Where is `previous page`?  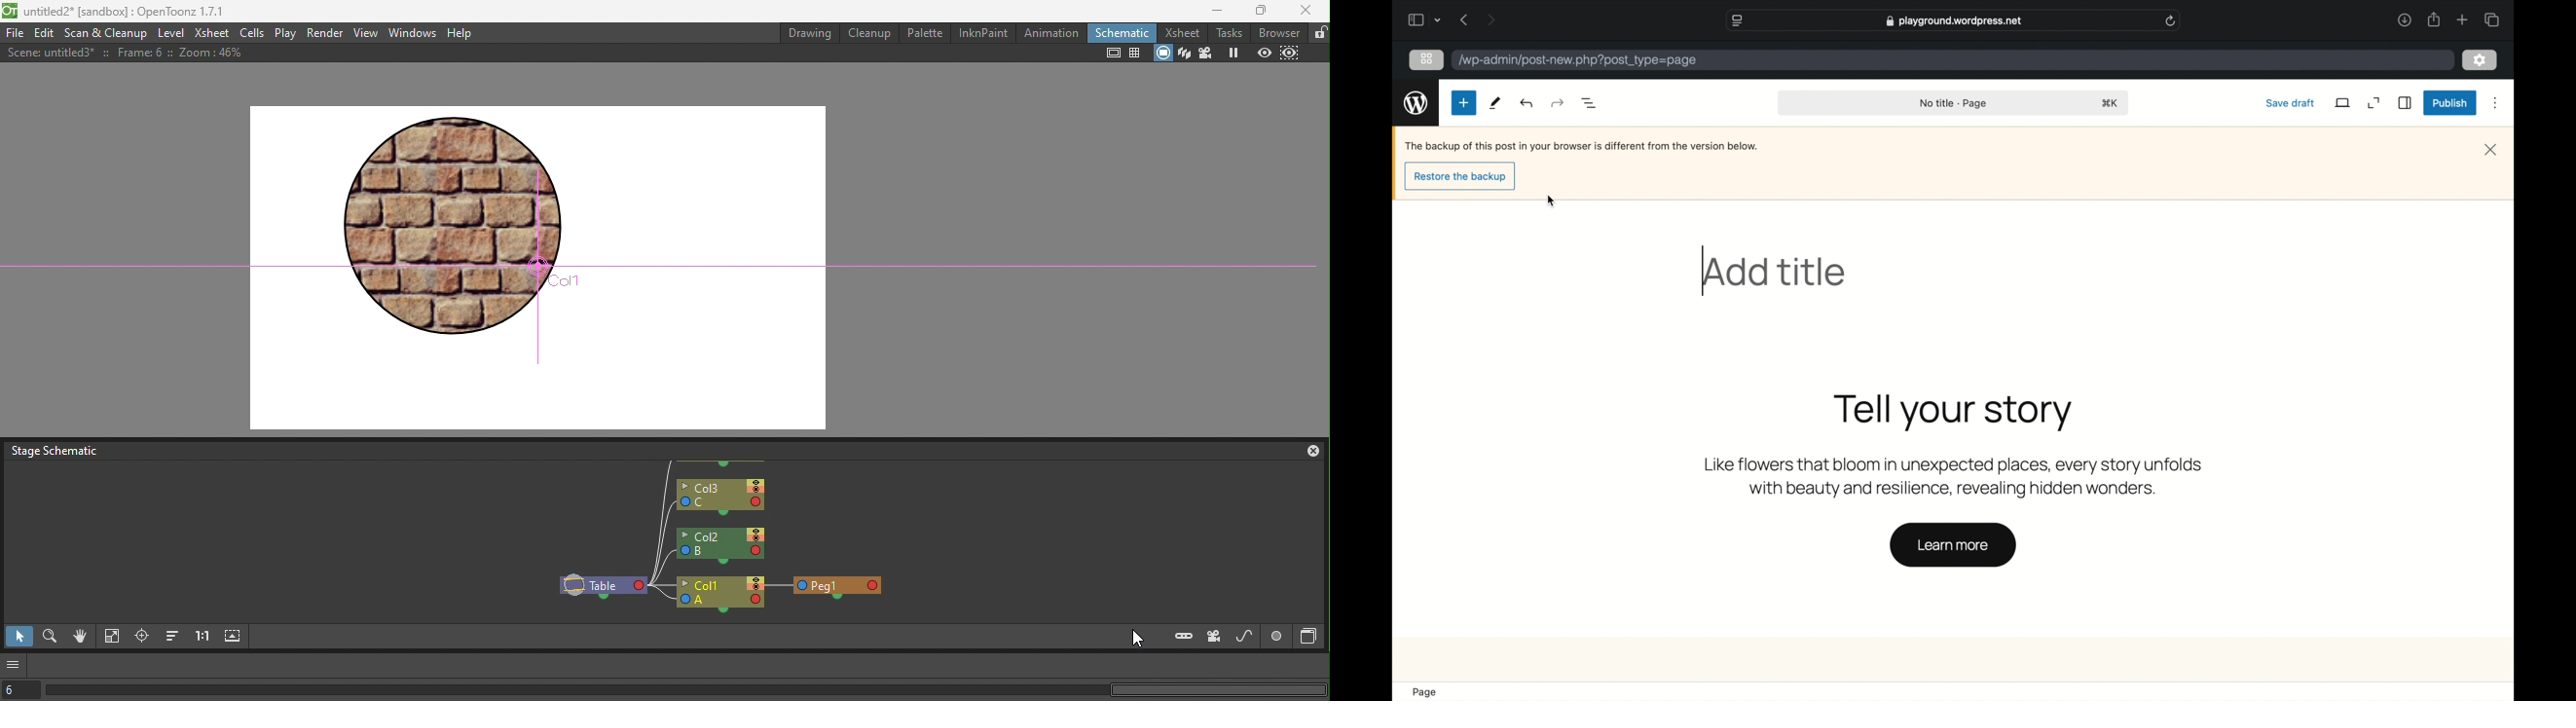 previous page is located at coordinates (1463, 19).